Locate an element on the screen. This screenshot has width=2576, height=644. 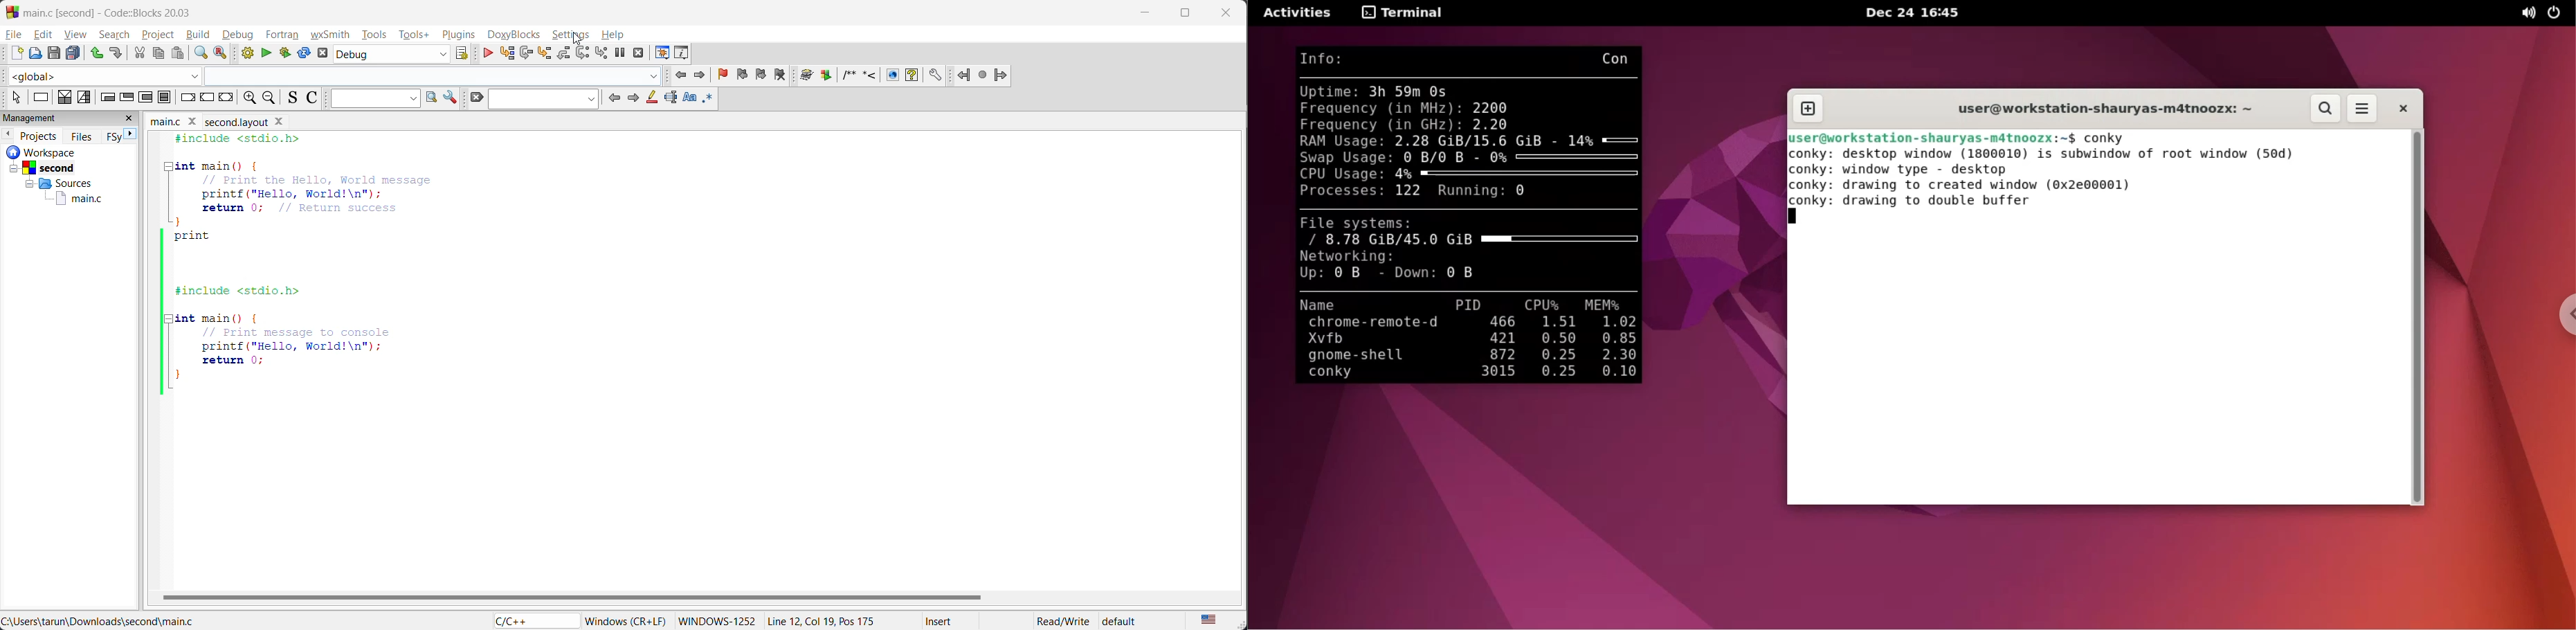
jump forward is located at coordinates (1001, 75).